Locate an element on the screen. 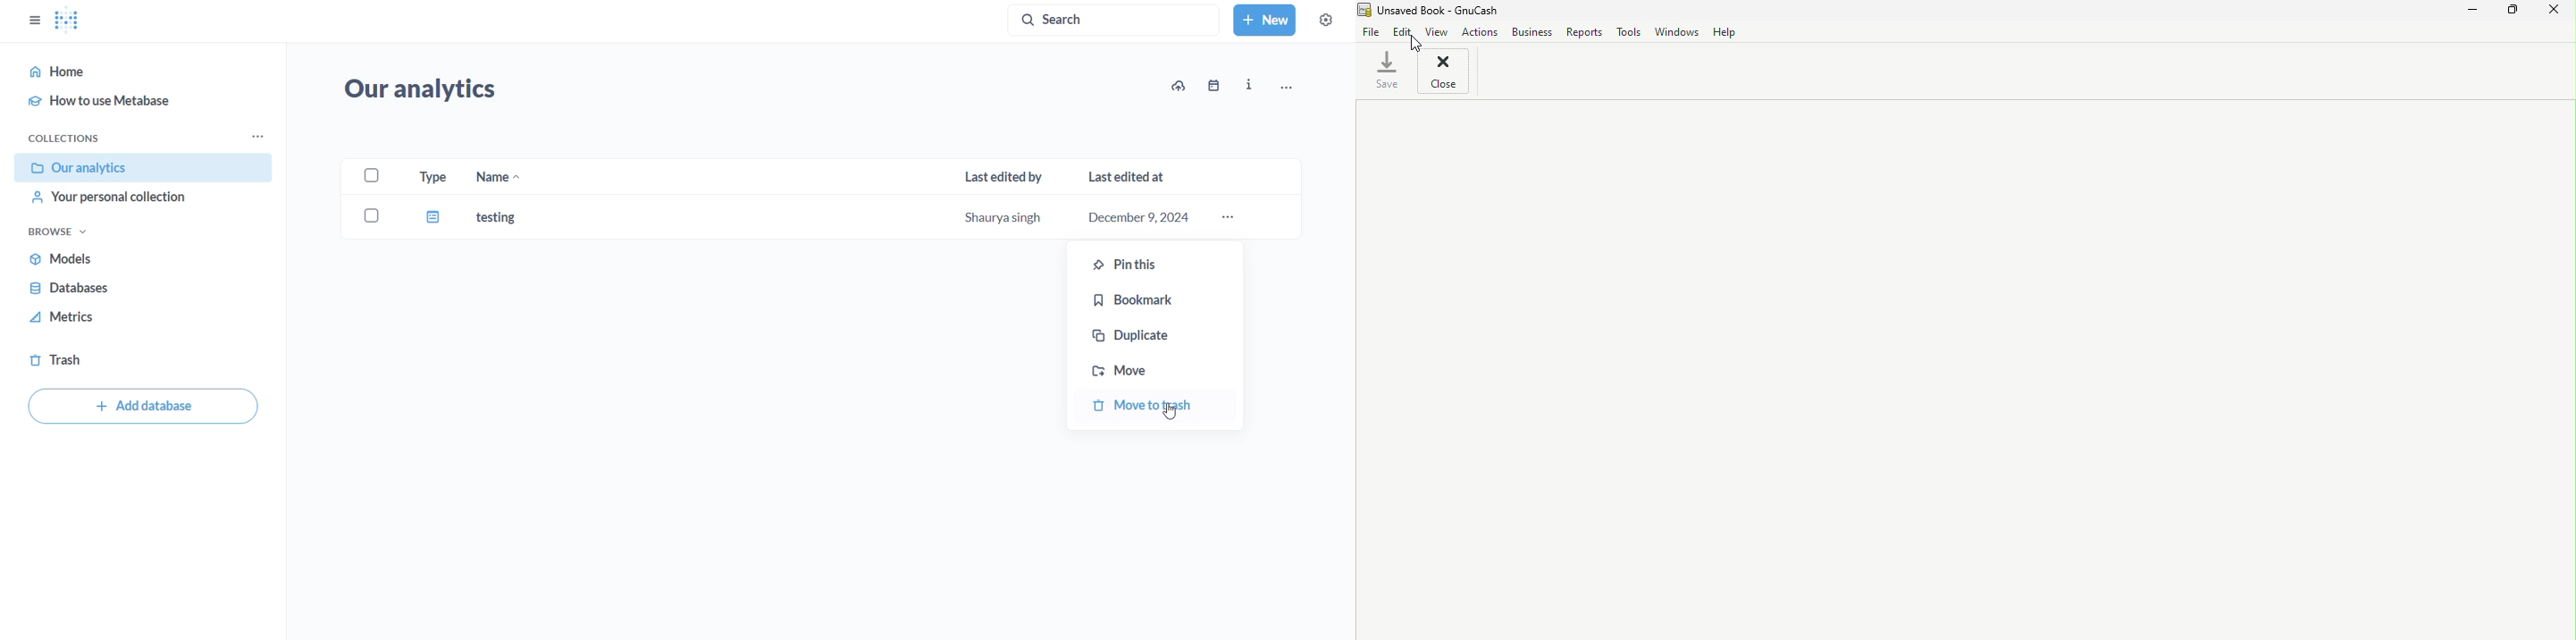 Image resolution: width=2576 pixels, height=644 pixels. models is located at coordinates (139, 263).